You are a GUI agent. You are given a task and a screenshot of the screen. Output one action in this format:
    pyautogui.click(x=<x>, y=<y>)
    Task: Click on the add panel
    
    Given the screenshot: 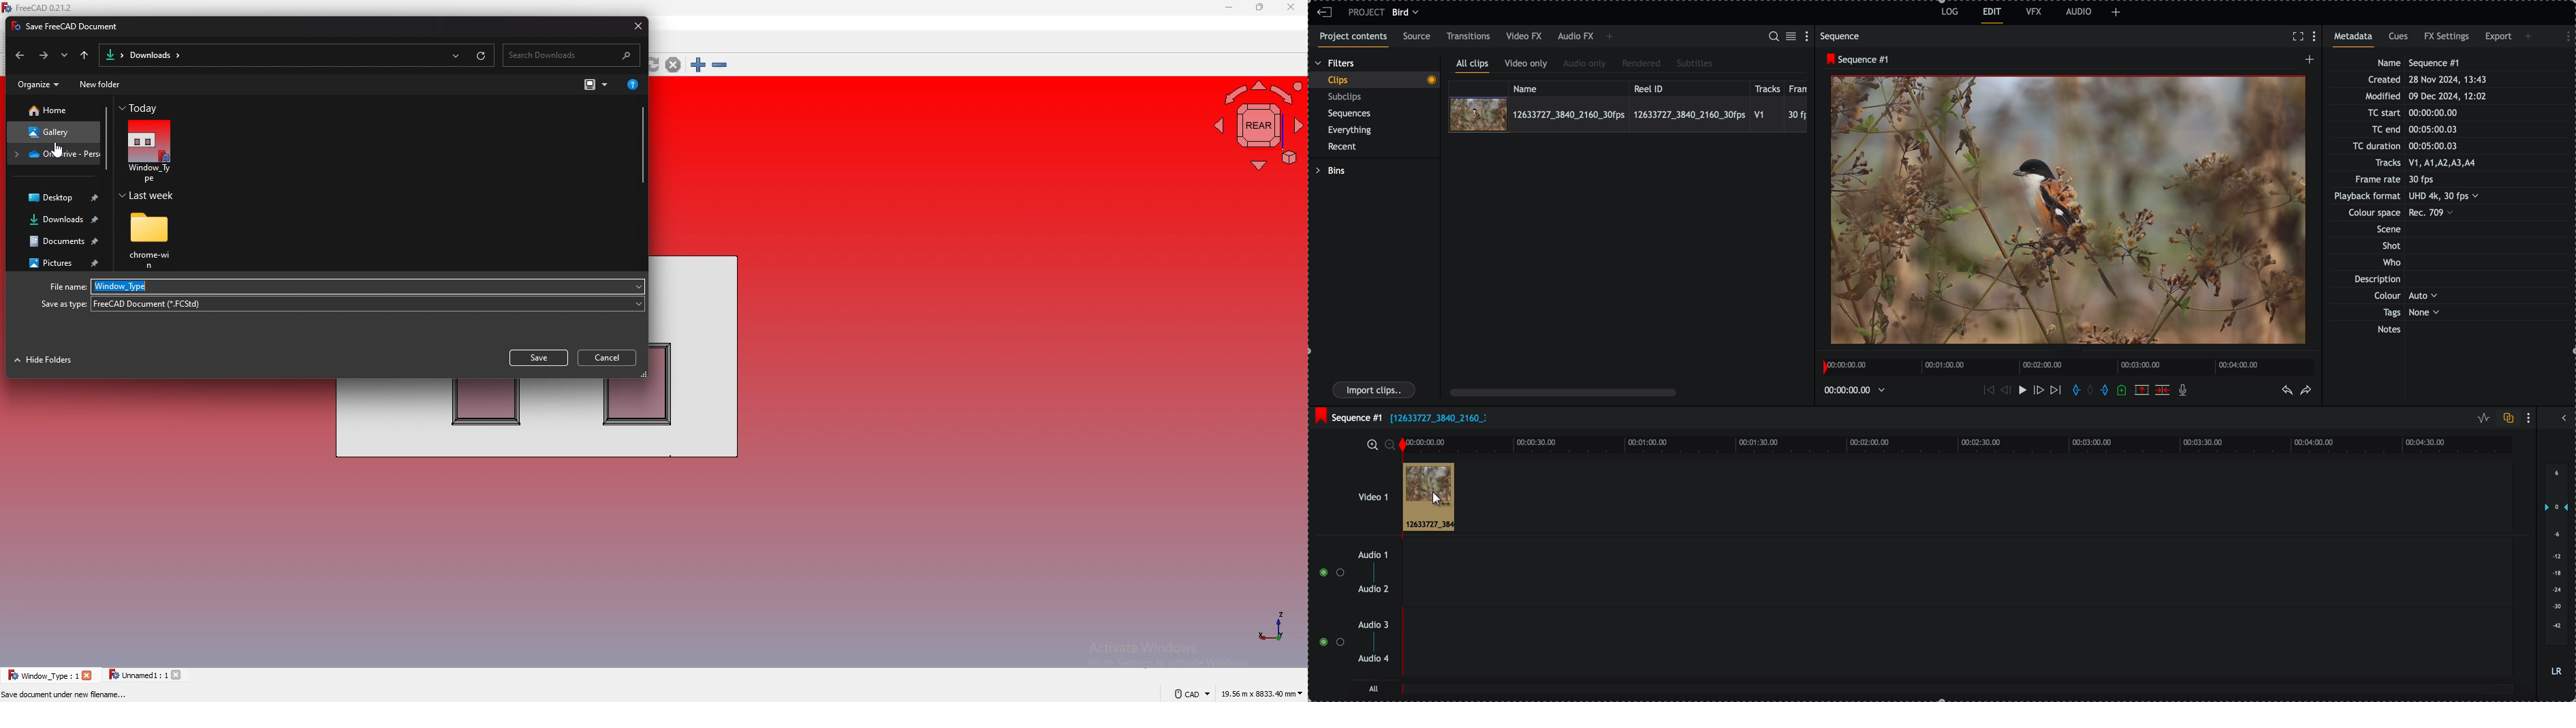 What is the action you would take?
    pyautogui.click(x=2116, y=12)
    